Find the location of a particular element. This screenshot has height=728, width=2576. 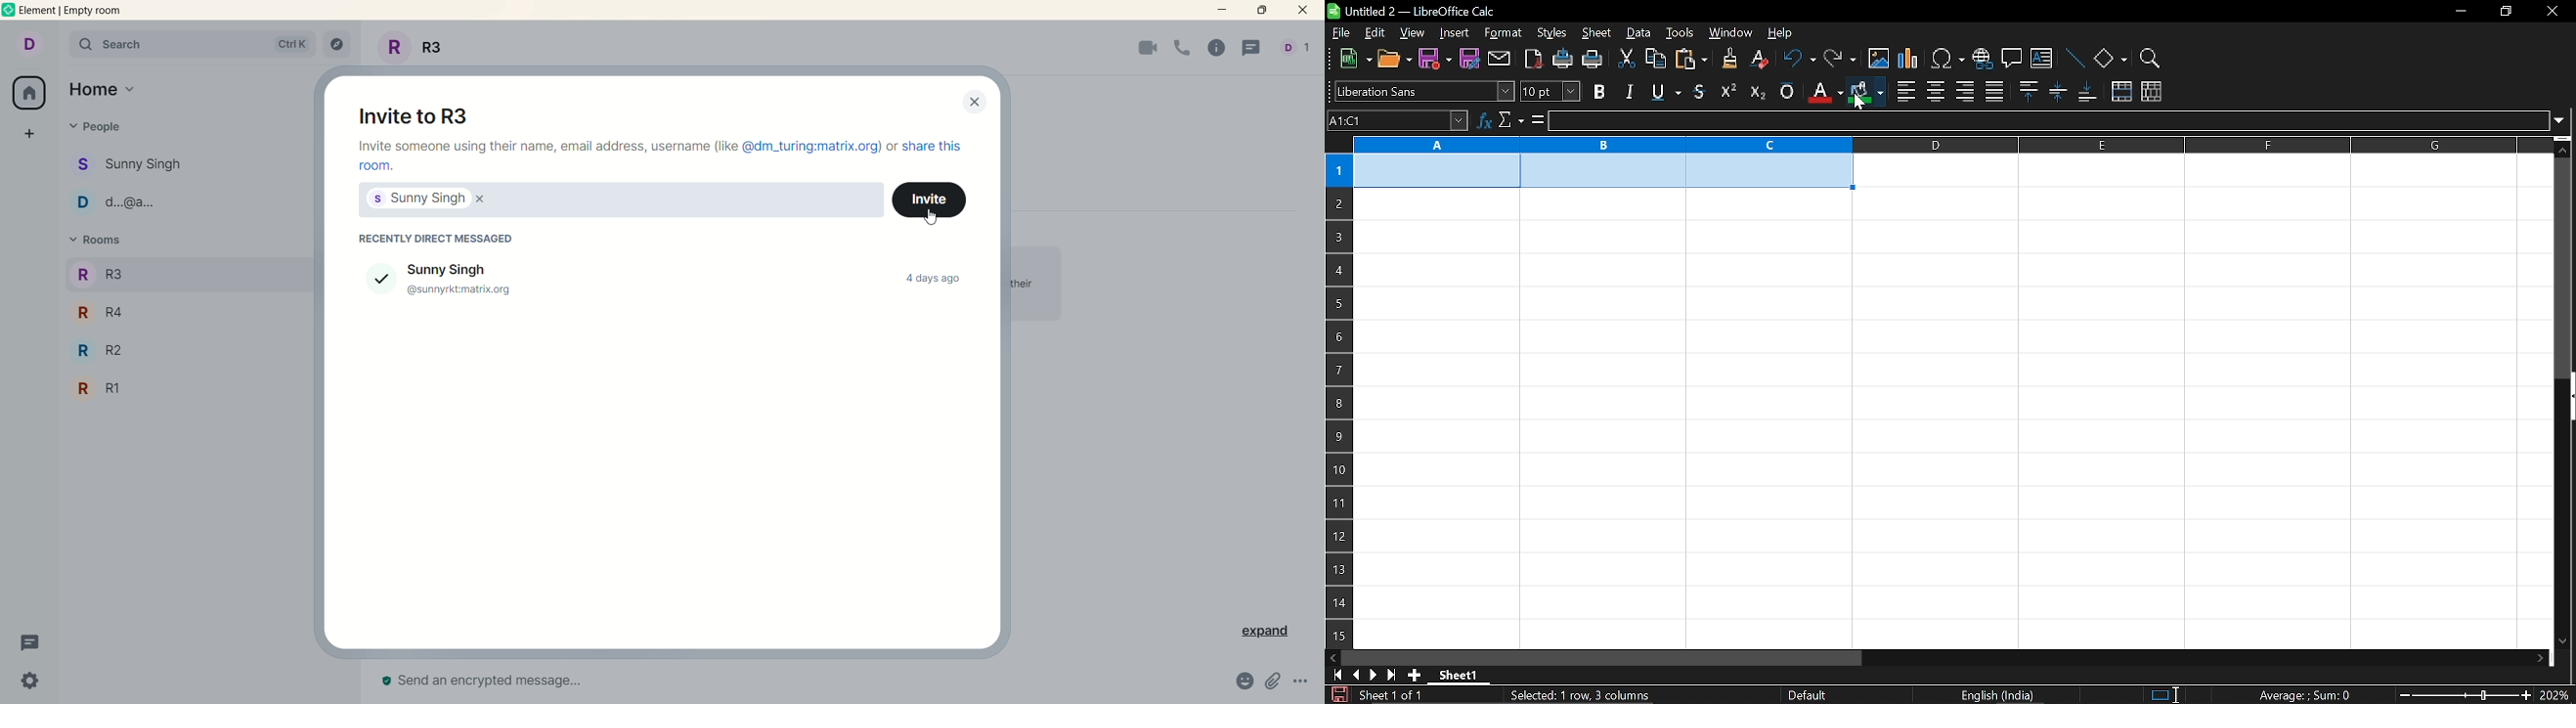

data is located at coordinates (1639, 34).